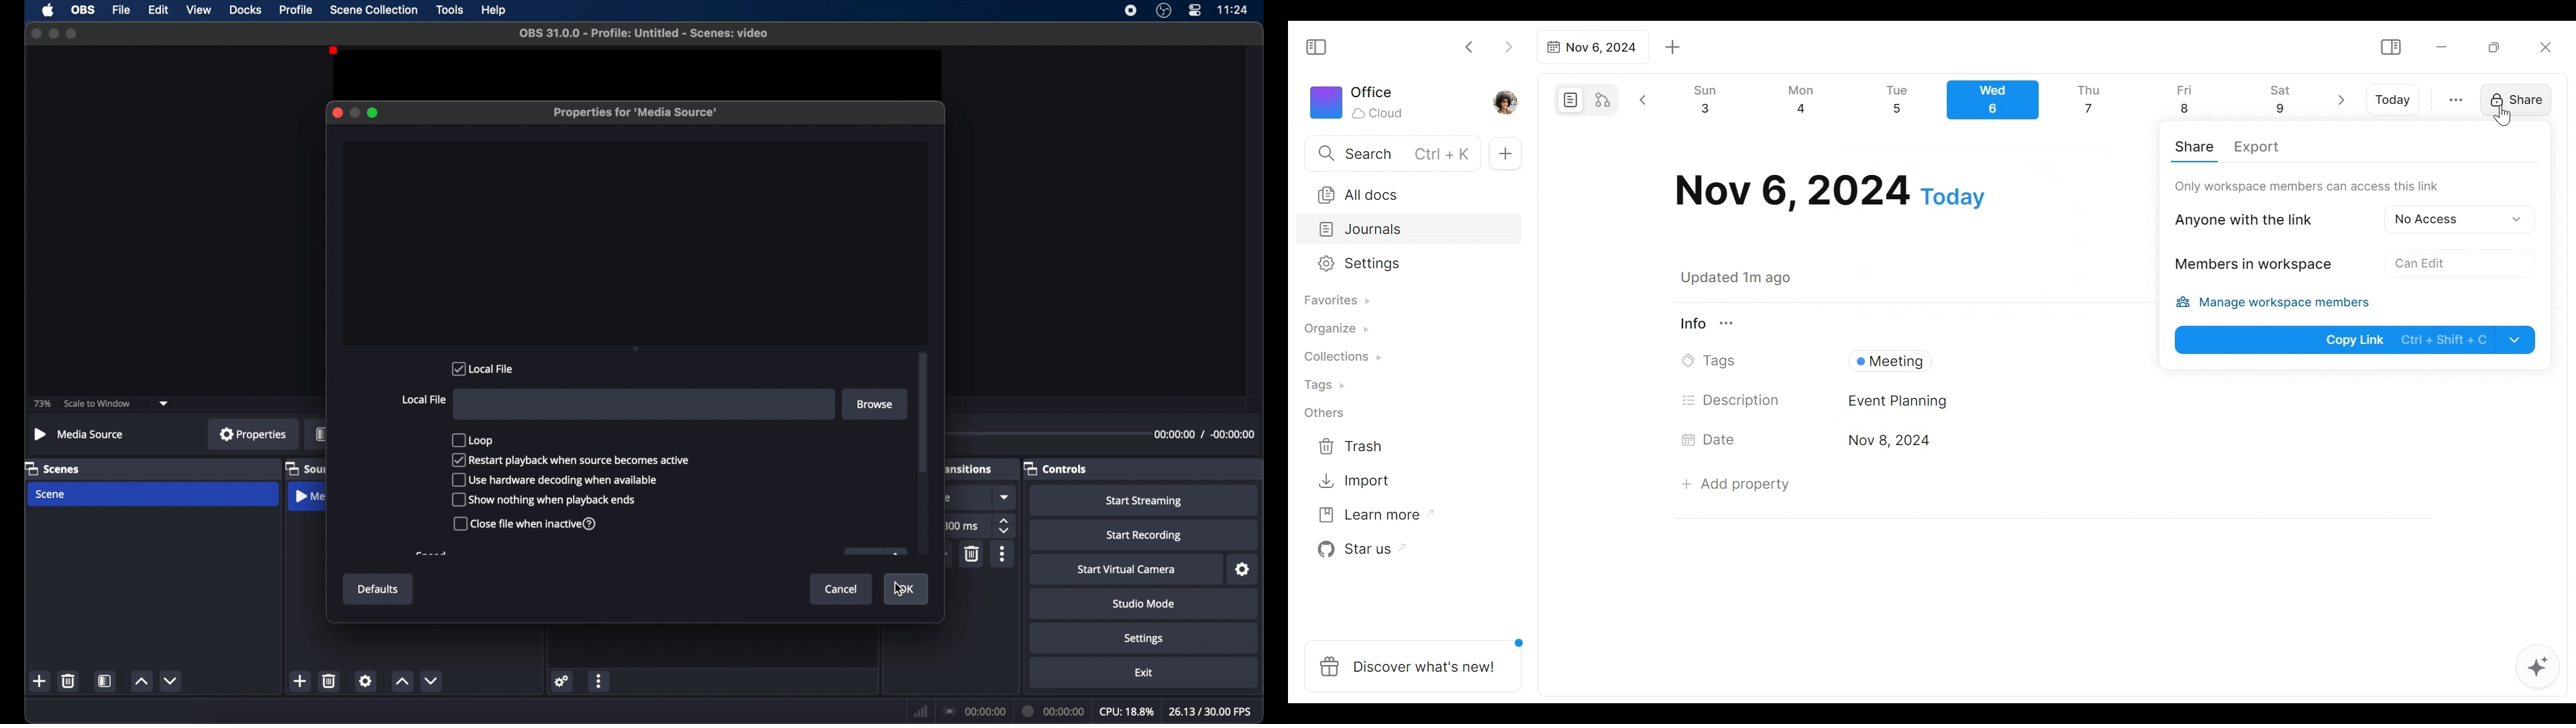 The height and width of the screenshot is (728, 2576). I want to click on maximize, so click(374, 113).